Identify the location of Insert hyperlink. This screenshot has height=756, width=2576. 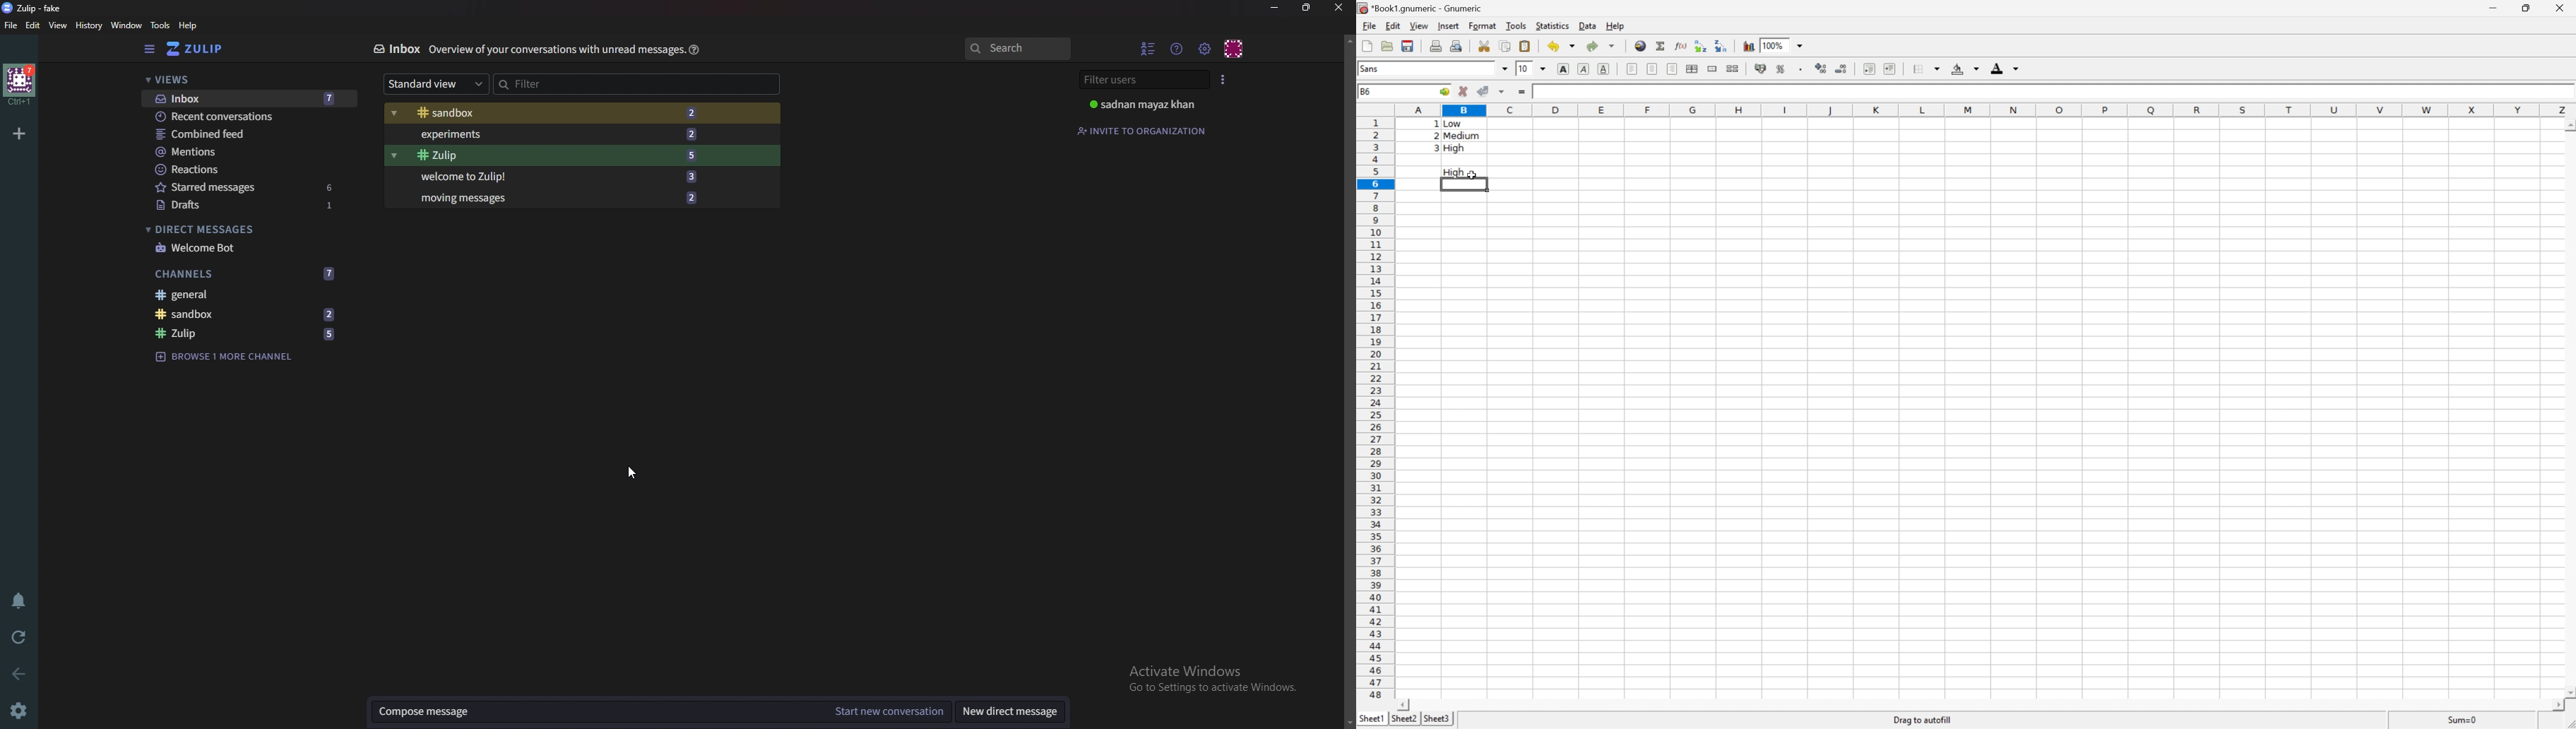
(1641, 45).